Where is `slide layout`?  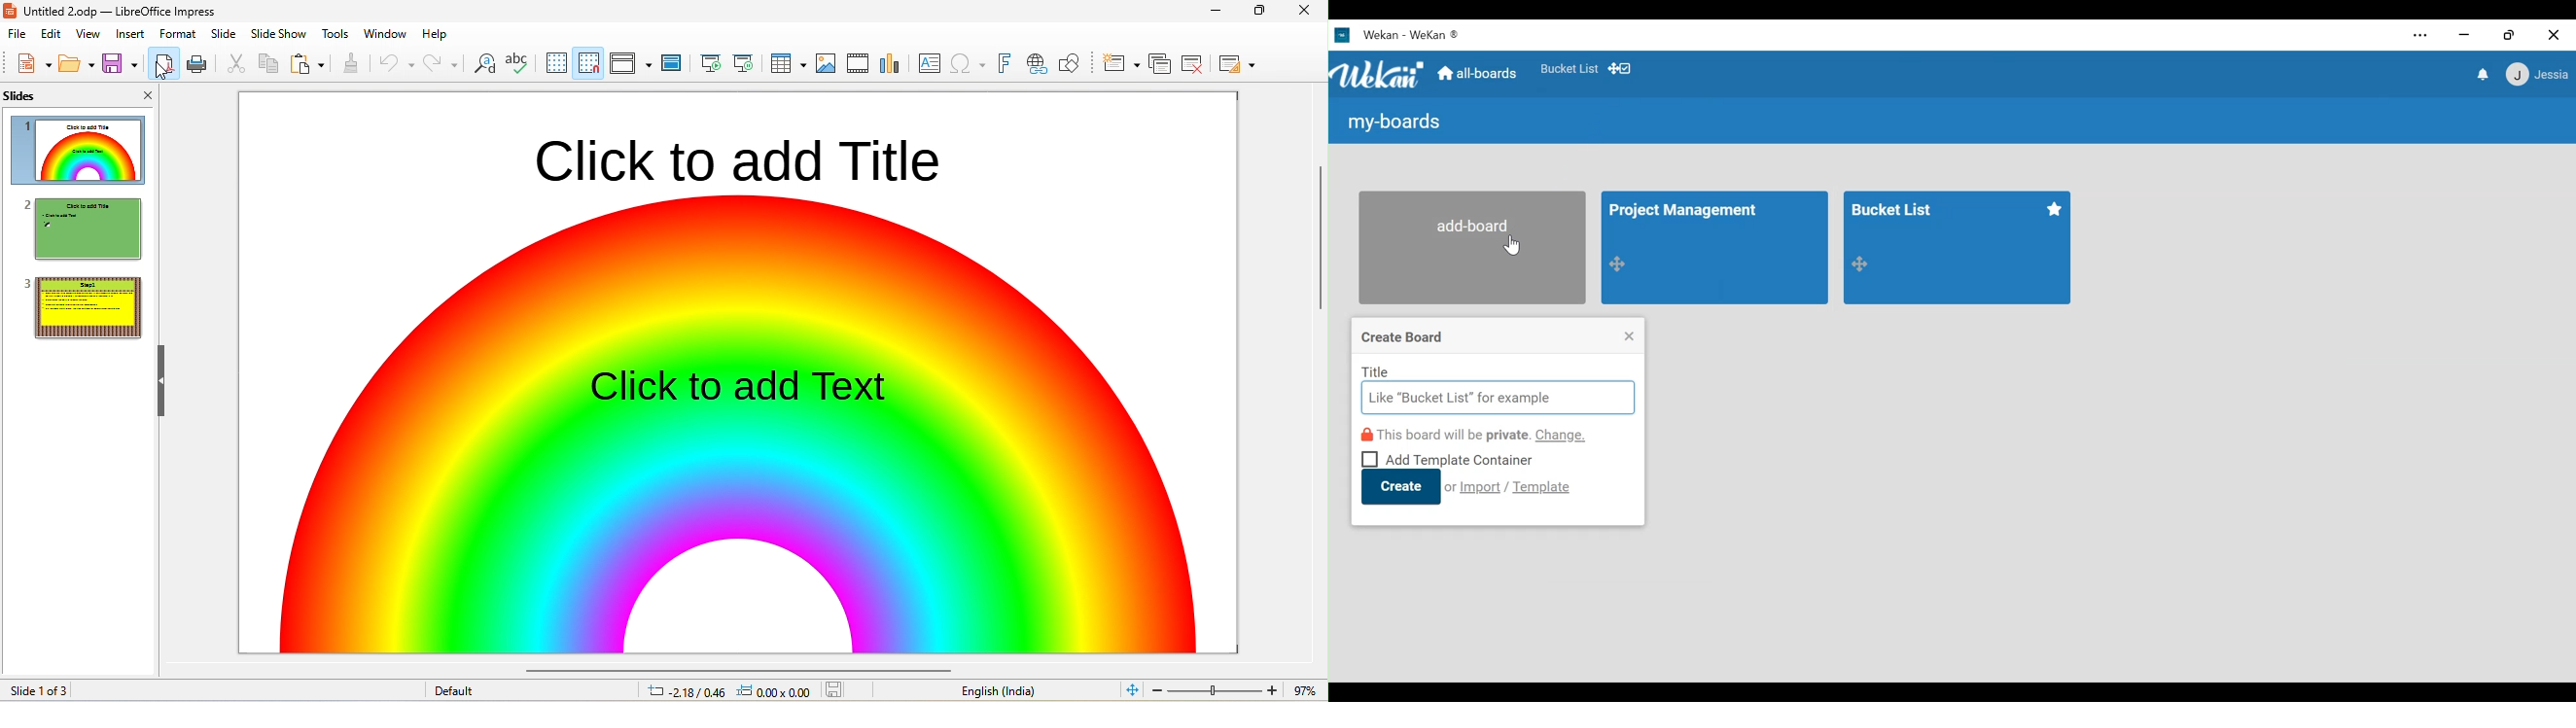 slide layout is located at coordinates (1236, 62).